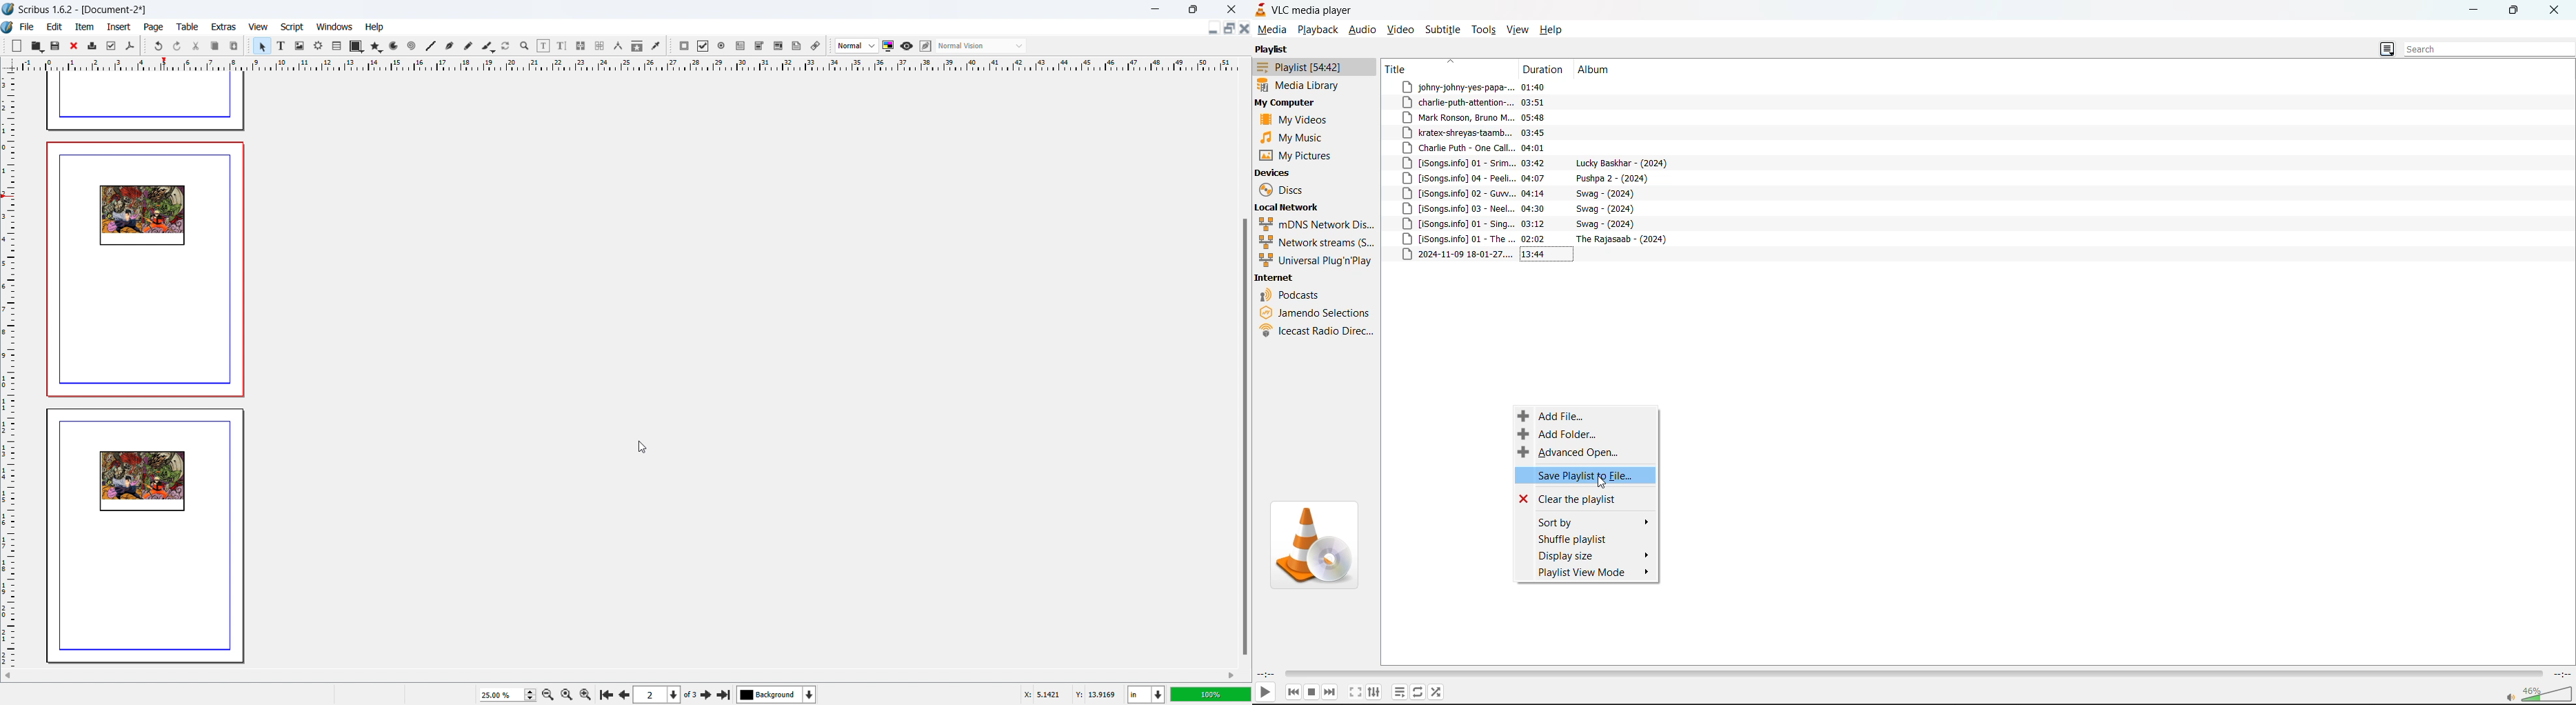 The image size is (2576, 728). Describe the element at coordinates (1526, 208) in the screenshot. I see `track 9 title, duration and album details` at that location.